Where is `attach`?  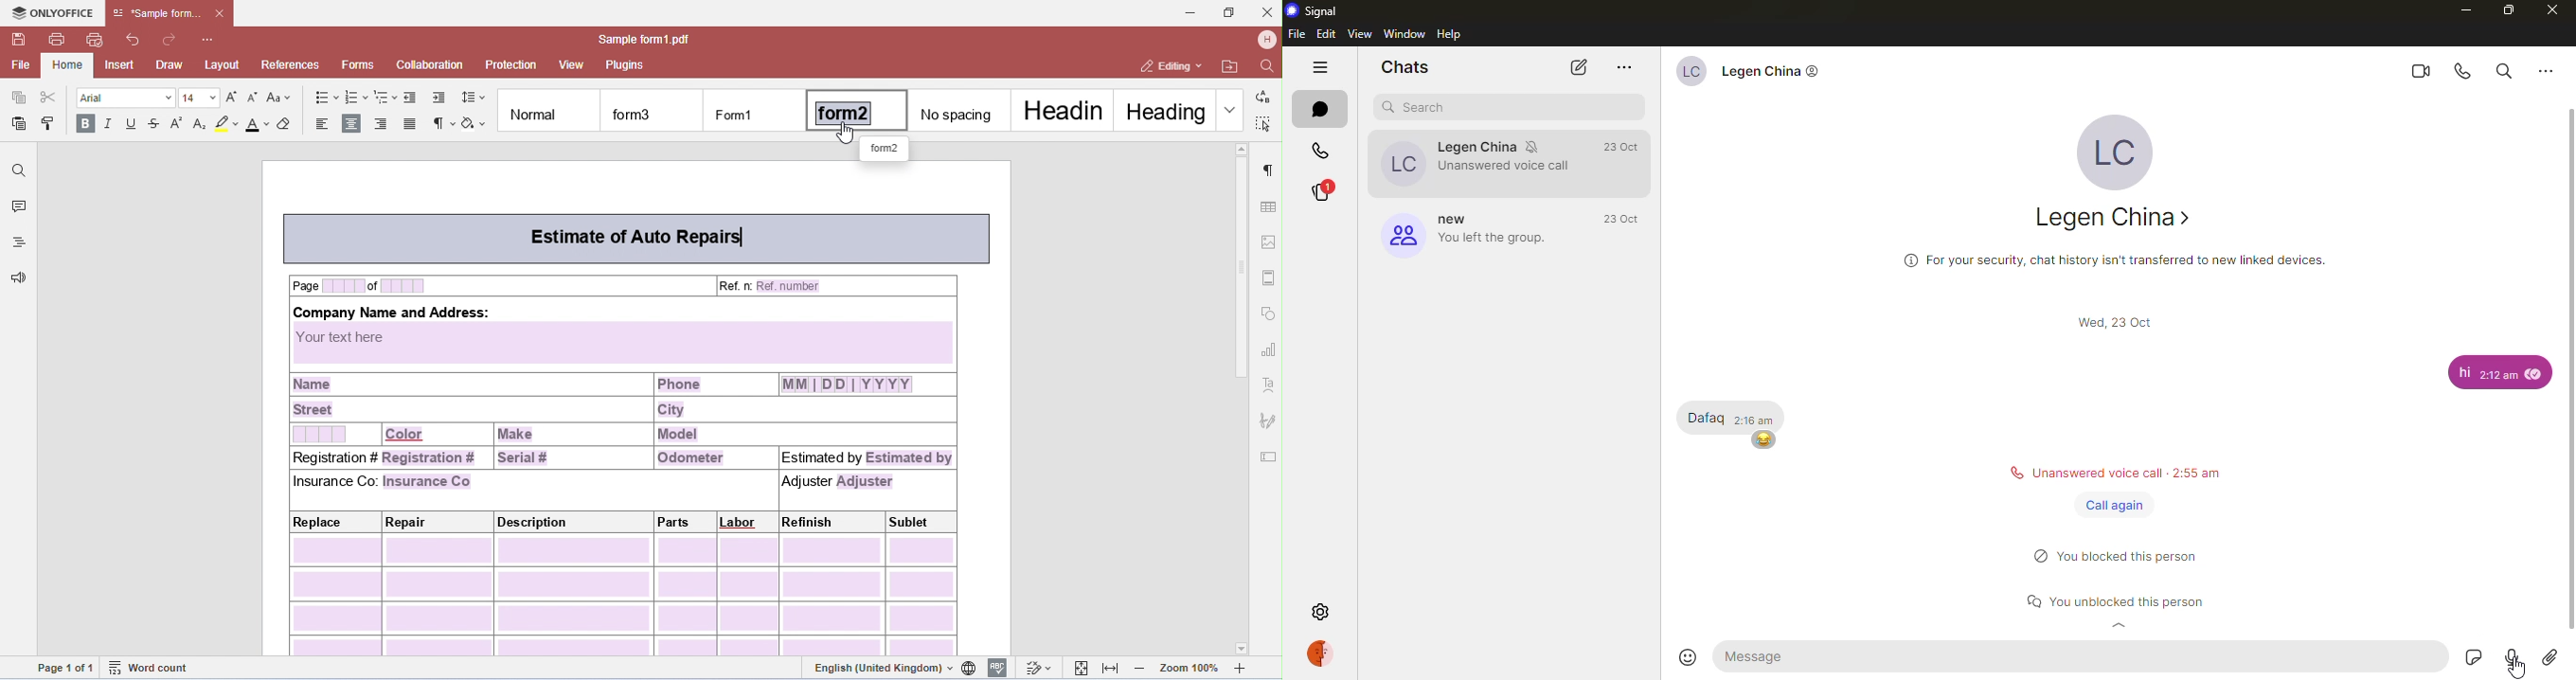 attach is located at coordinates (2551, 657).